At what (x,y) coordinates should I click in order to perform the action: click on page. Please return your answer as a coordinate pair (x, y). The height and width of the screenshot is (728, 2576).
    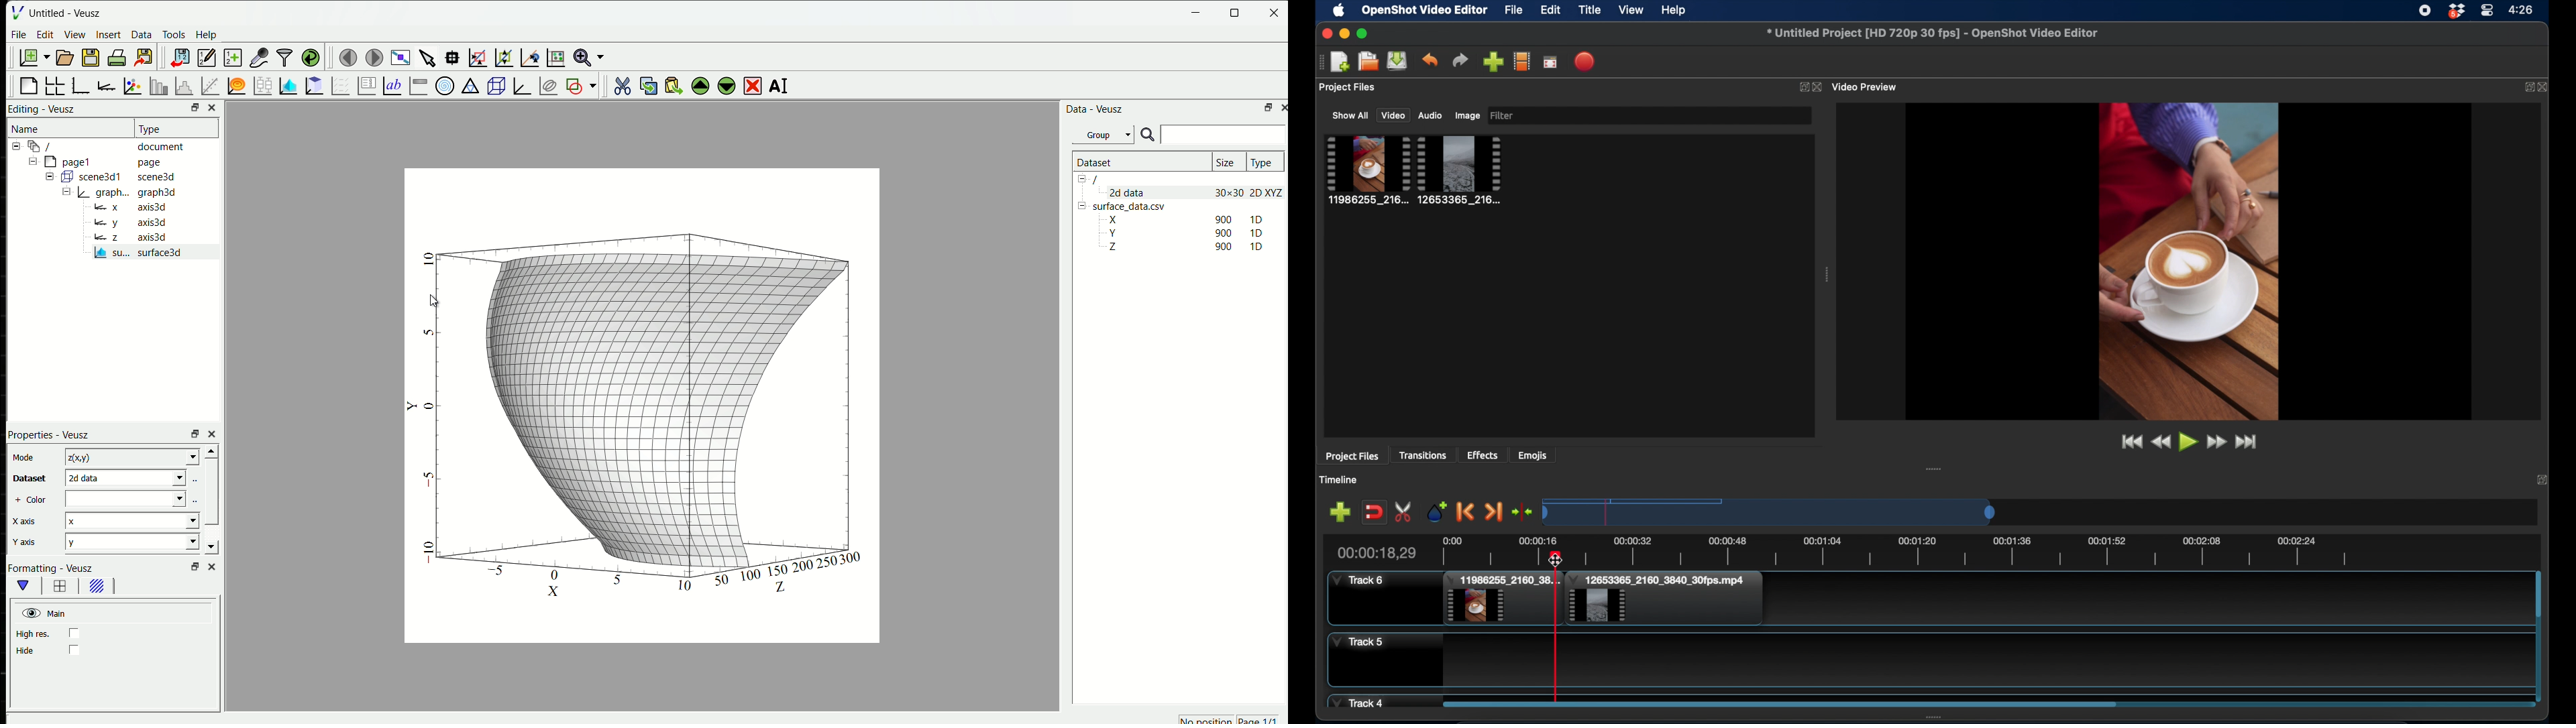
    Looking at the image, I should click on (157, 163).